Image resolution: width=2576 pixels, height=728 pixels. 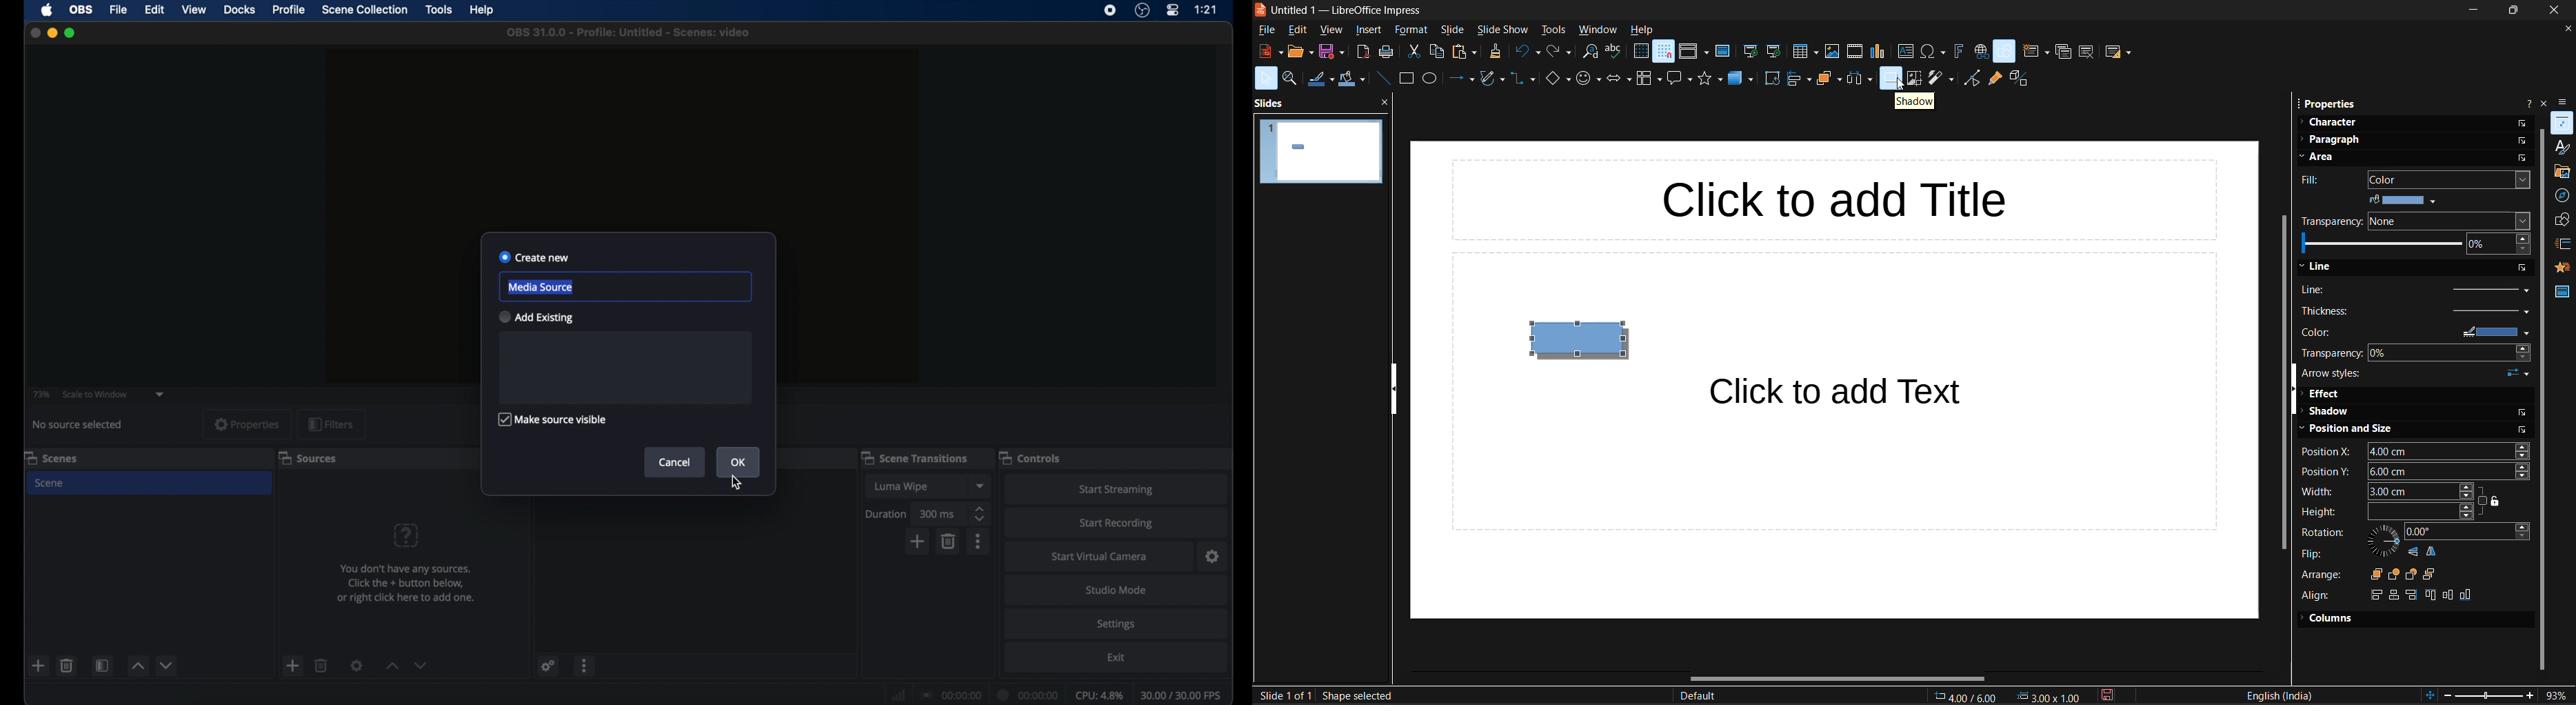 What do you see at coordinates (52, 458) in the screenshot?
I see `scenes` at bounding box center [52, 458].